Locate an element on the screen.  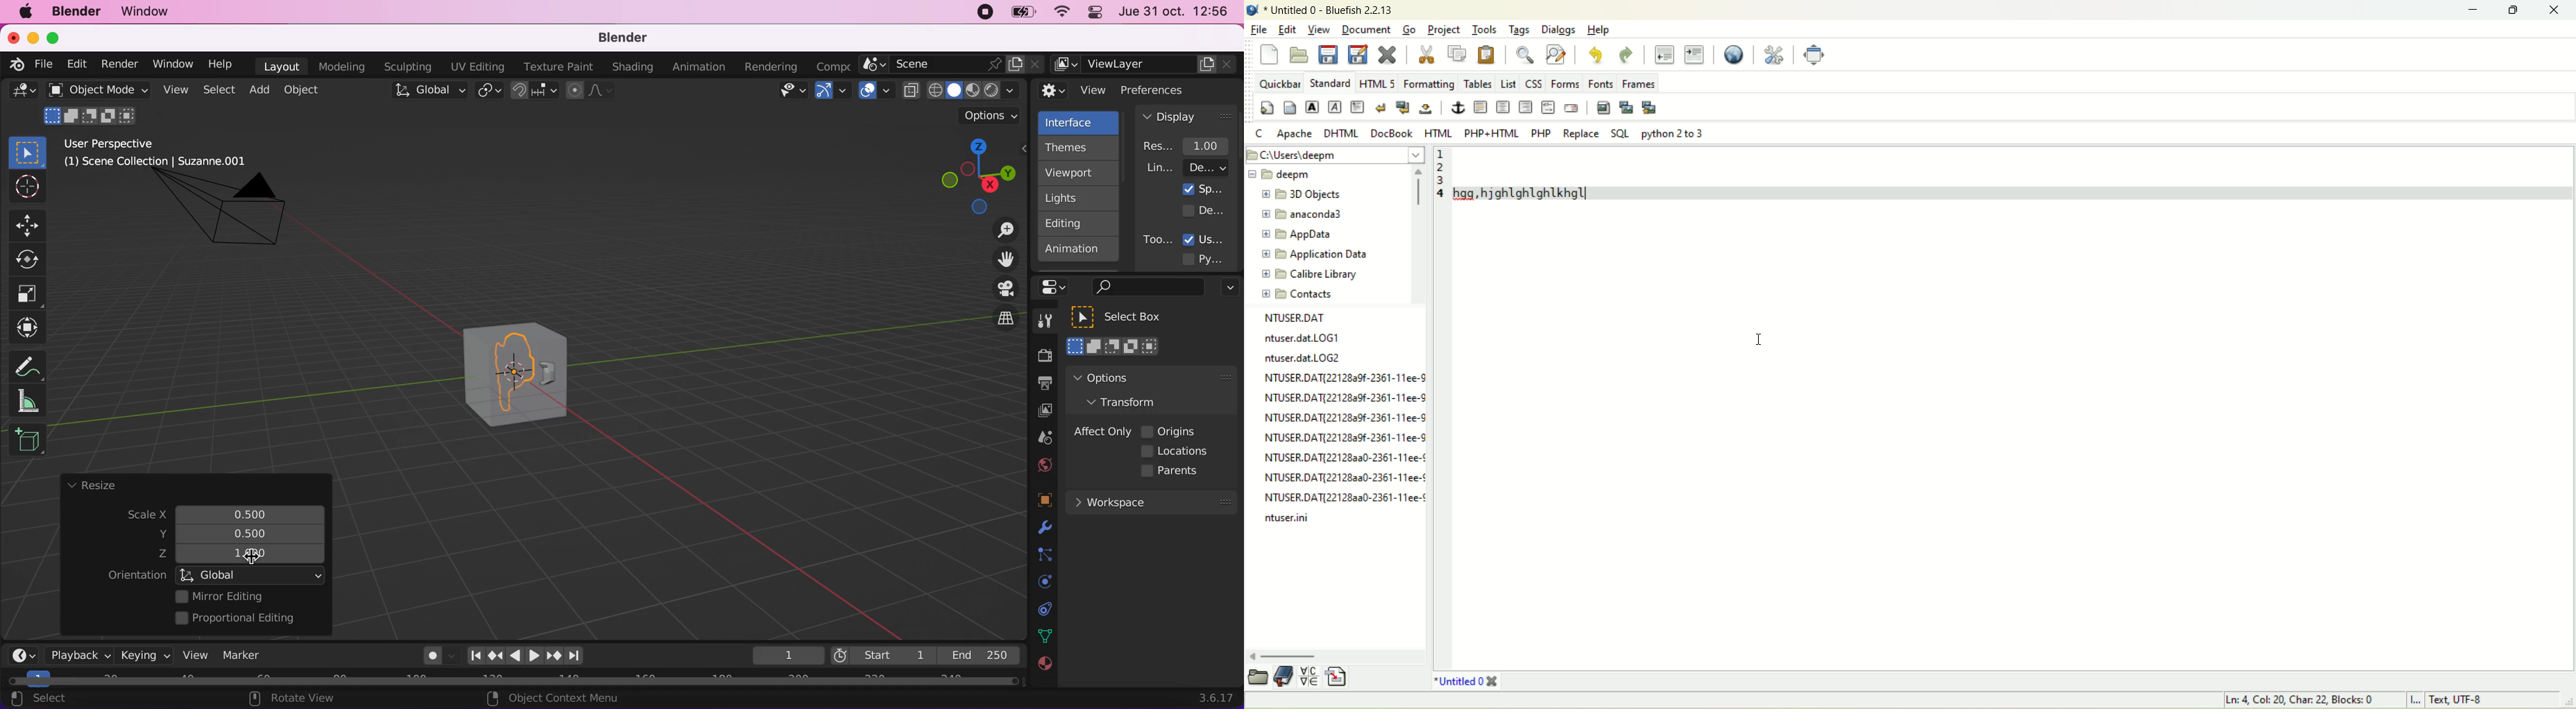
 is located at coordinates (28, 294).